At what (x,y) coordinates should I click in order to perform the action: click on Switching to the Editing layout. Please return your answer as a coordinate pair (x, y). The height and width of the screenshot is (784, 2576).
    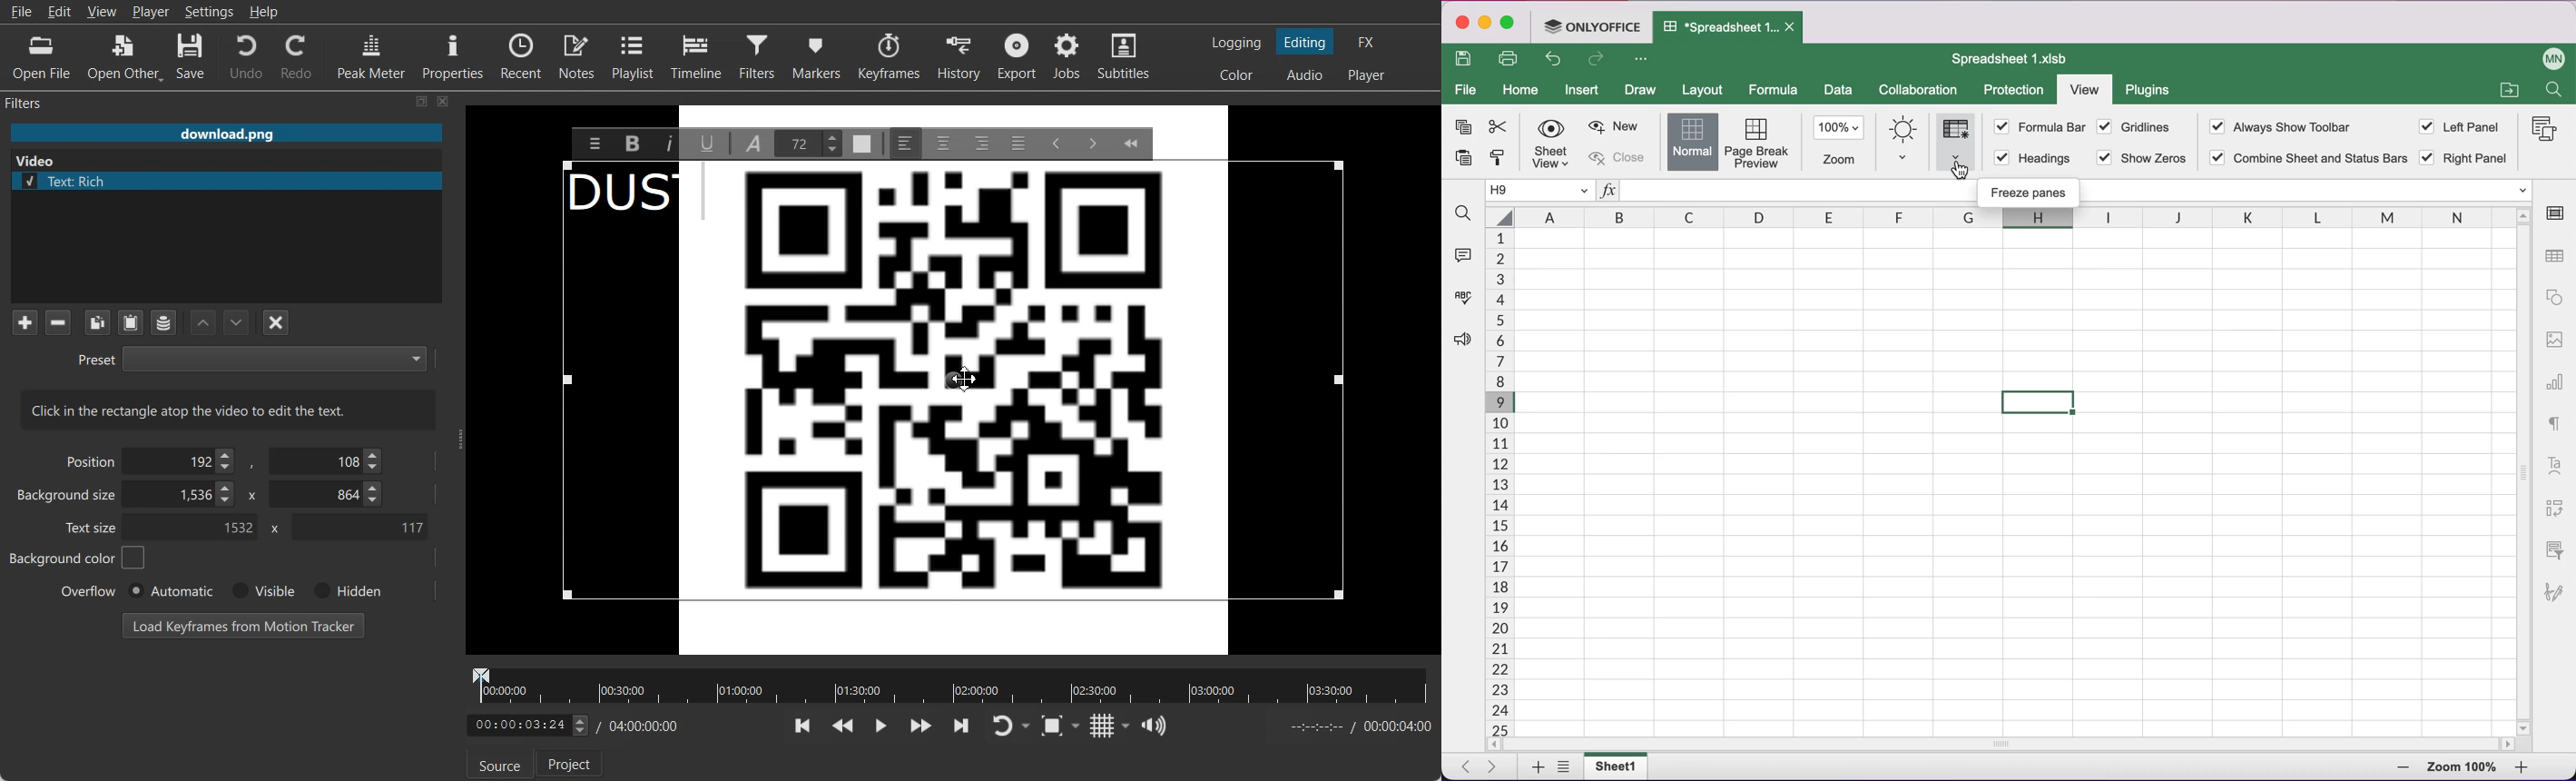
    Looking at the image, I should click on (1305, 43).